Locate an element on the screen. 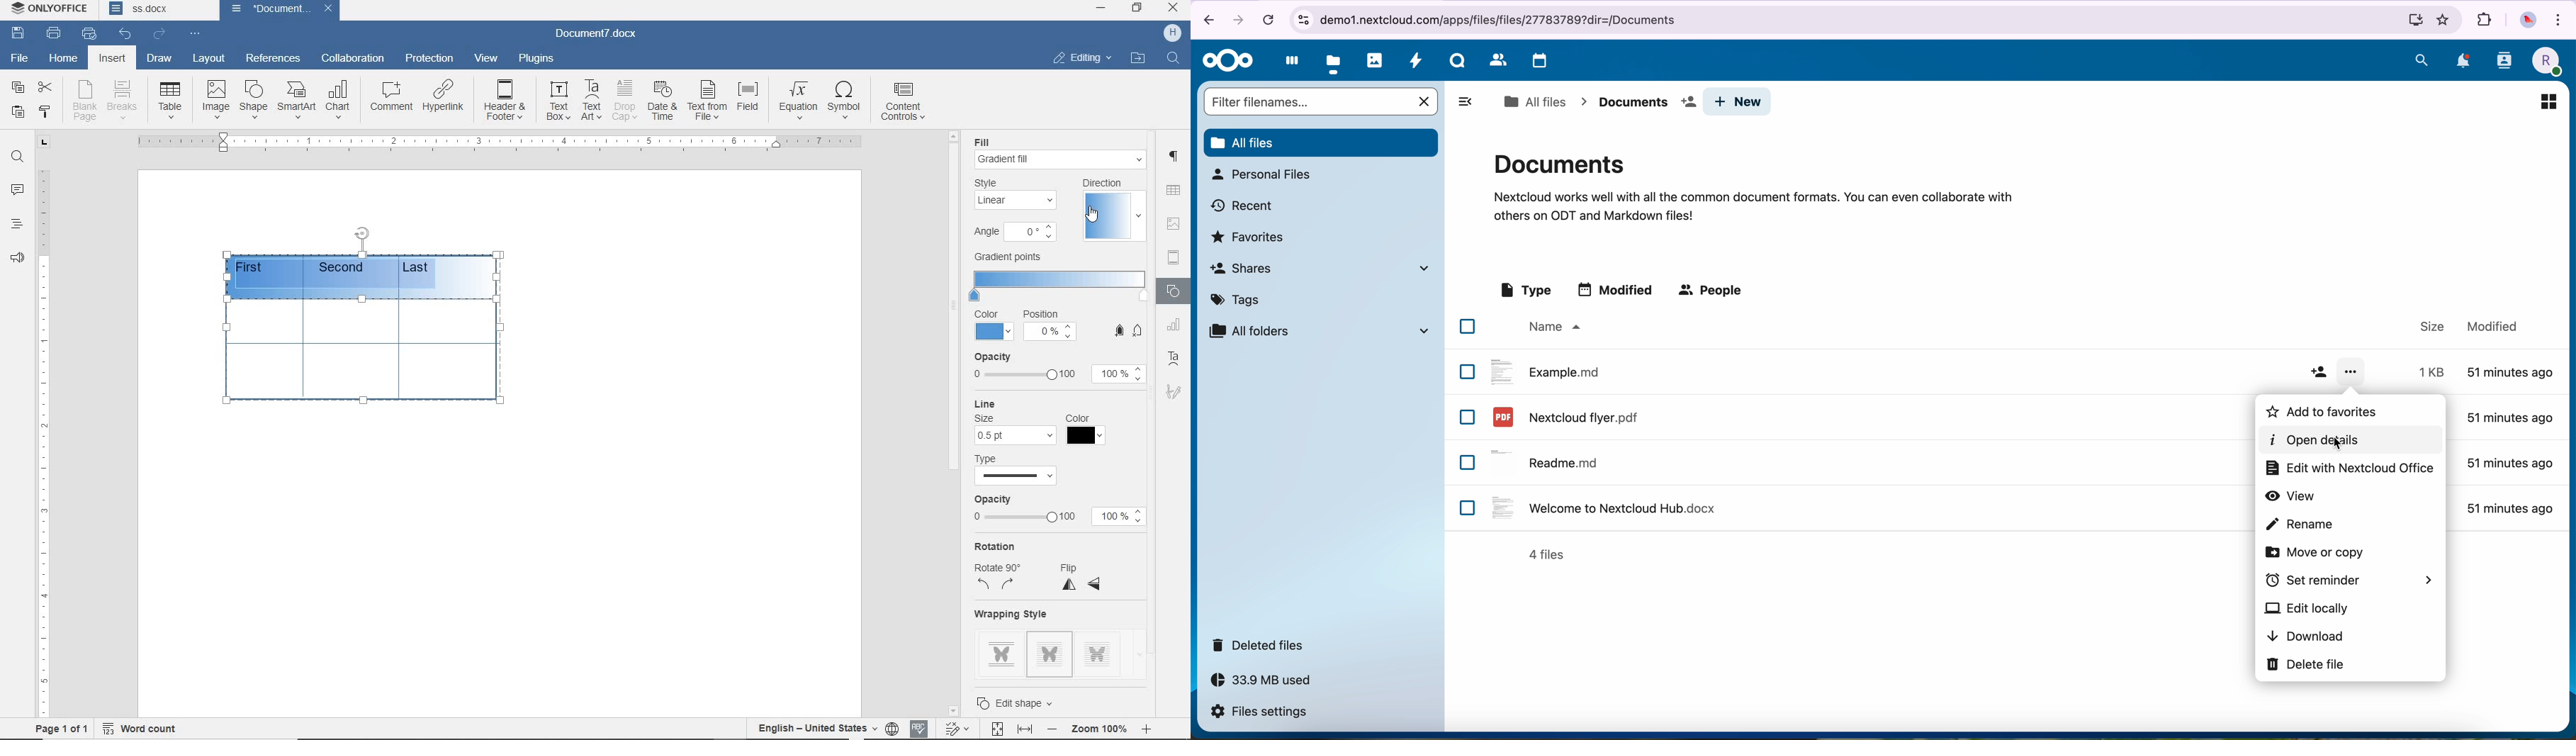  modified is located at coordinates (2510, 371).